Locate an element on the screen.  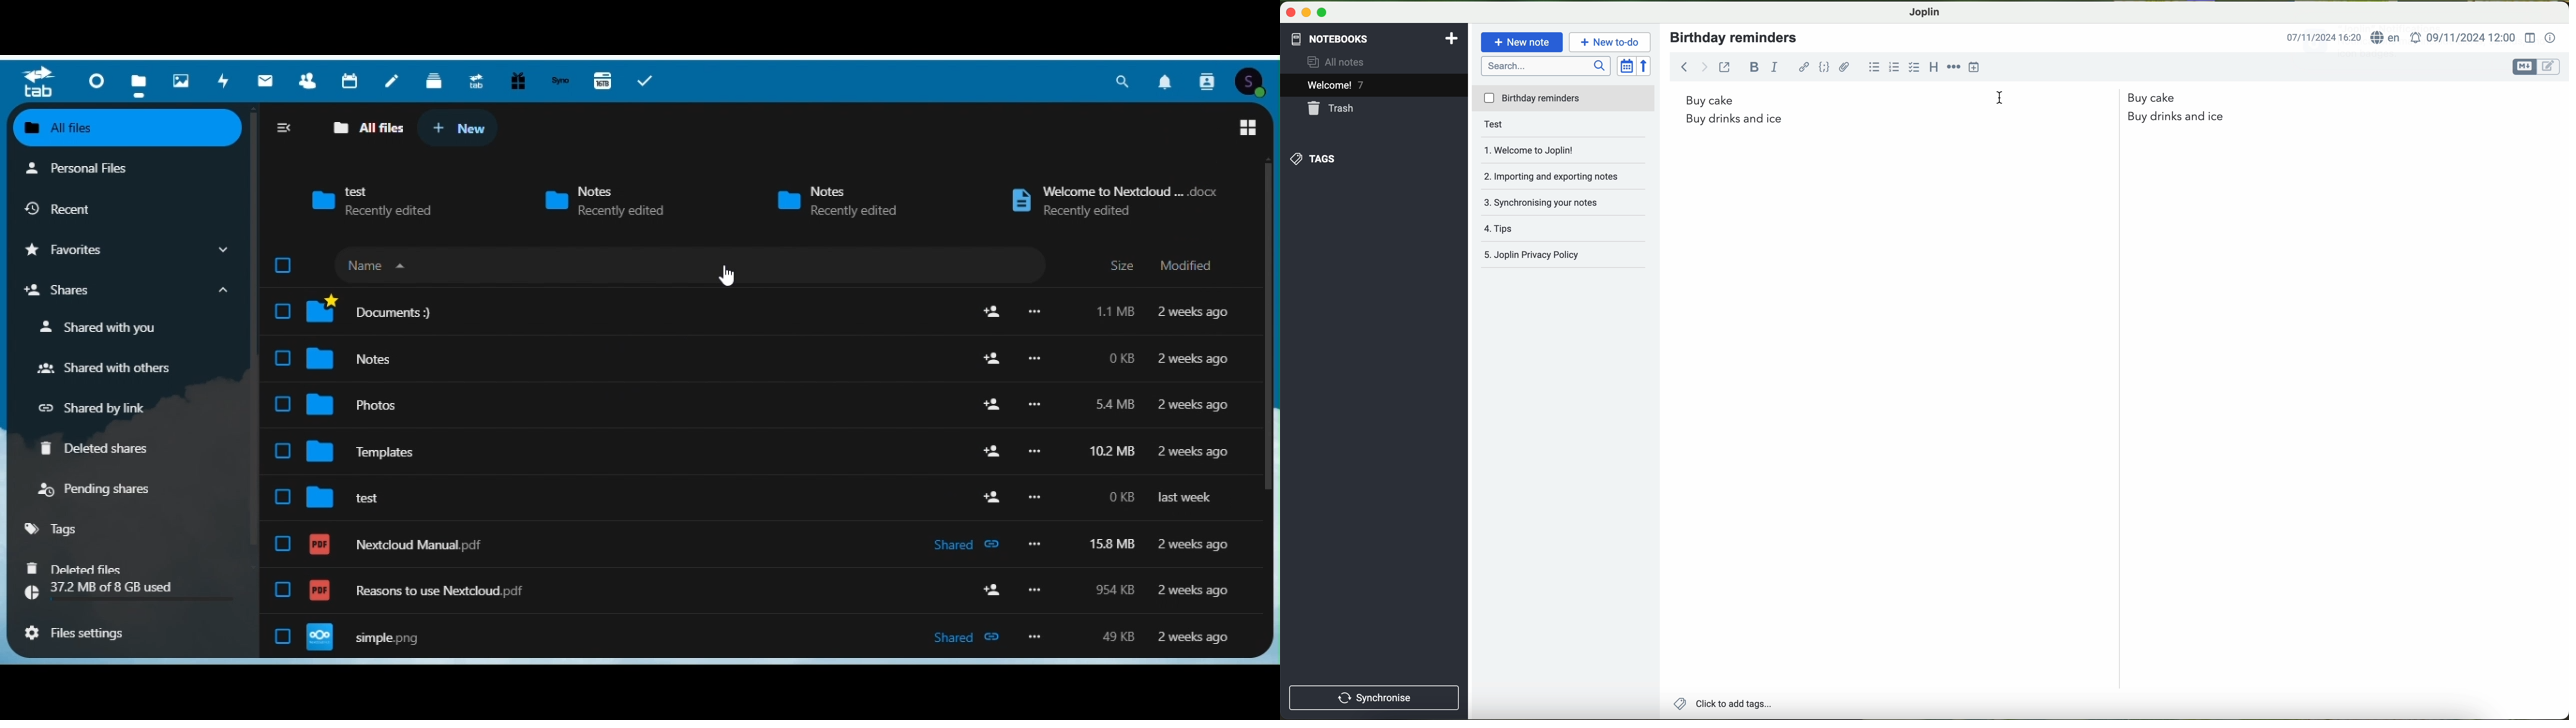
italic is located at coordinates (1776, 68).